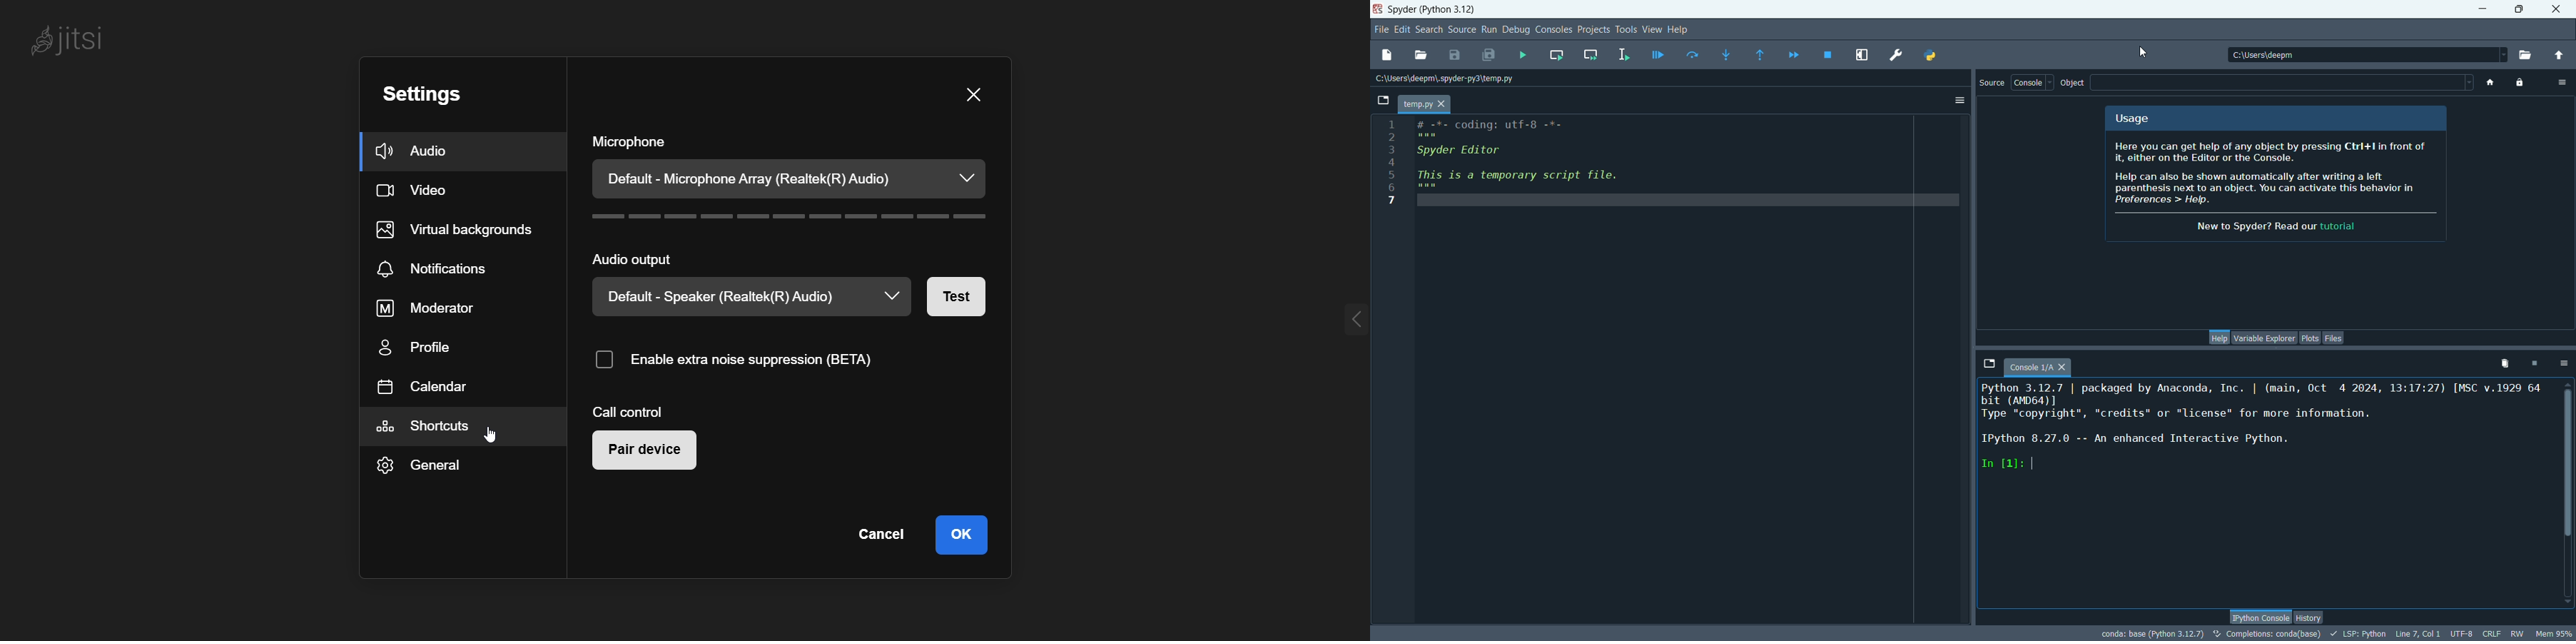 Image resolution: width=2576 pixels, height=644 pixels. I want to click on maximize, so click(2519, 8).